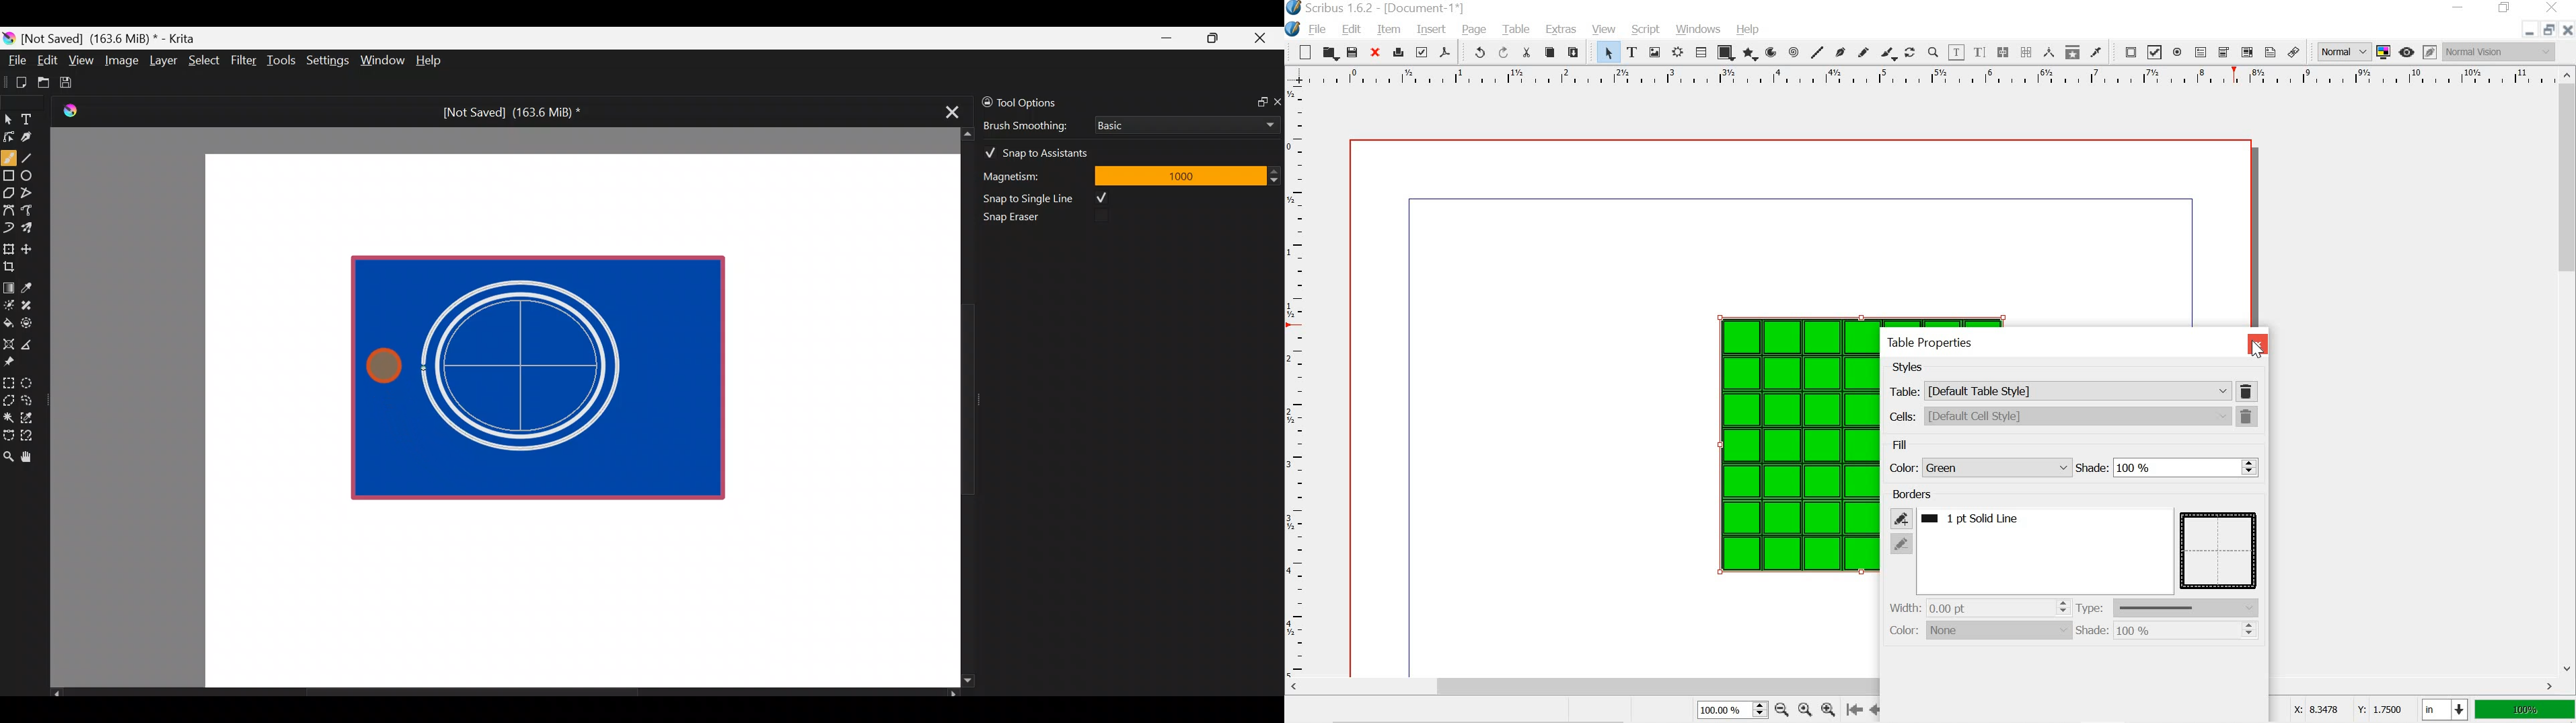 The image size is (2576, 728). Describe the element at coordinates (2567, 30) in the screenshot. I see `close` at that location.